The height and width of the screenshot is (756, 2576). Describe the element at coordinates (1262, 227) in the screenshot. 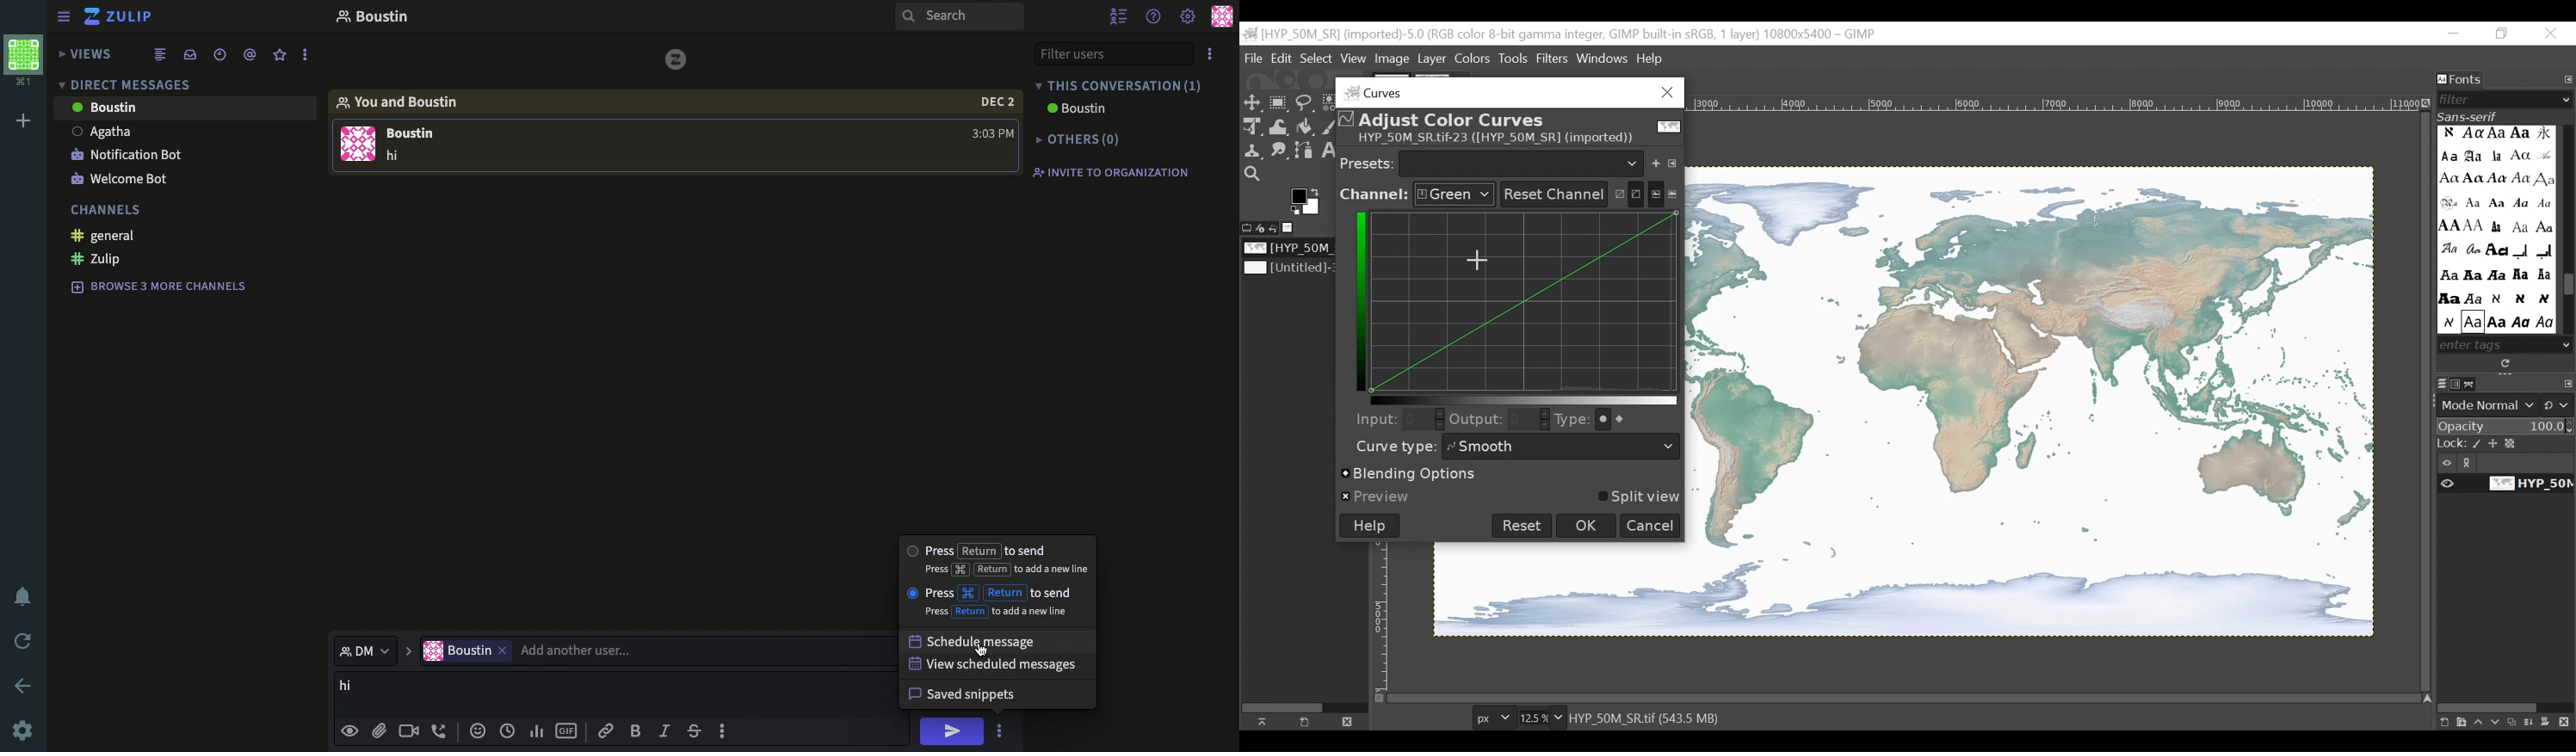

I see `Device status` at that location.